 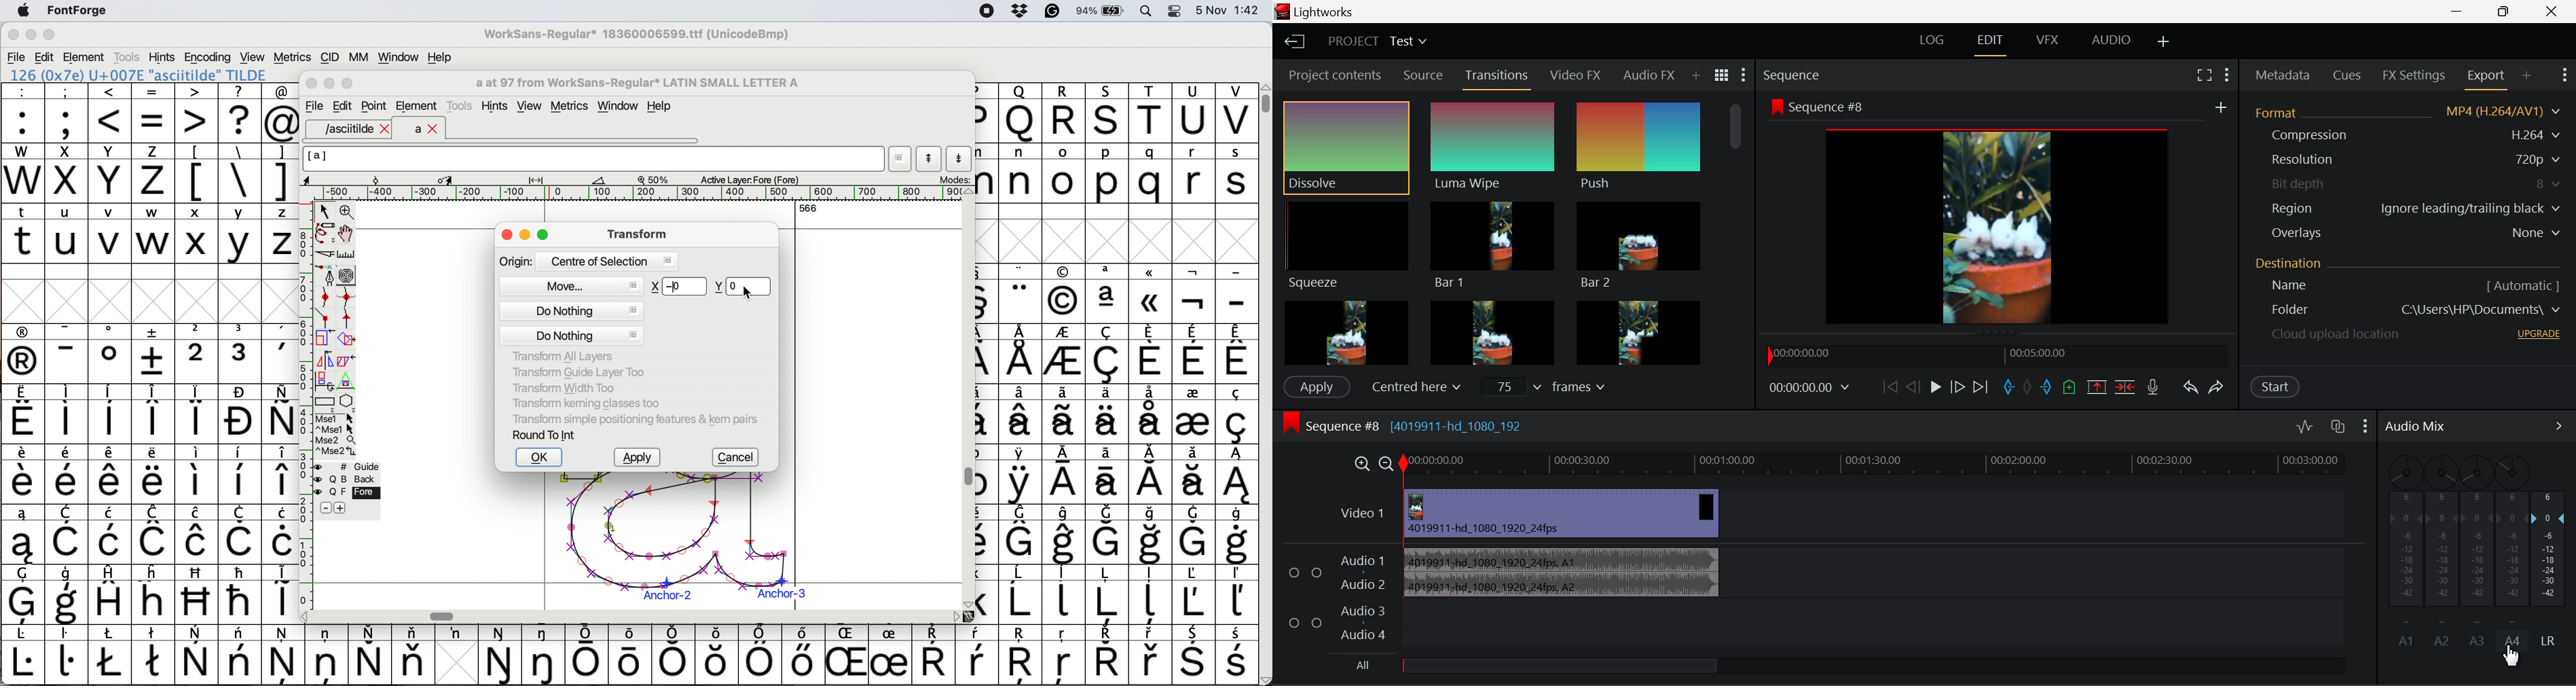 What do you see at coordinates (456, 633) in the screenshot?
I see `symbol` at bounding box center [456, 633].